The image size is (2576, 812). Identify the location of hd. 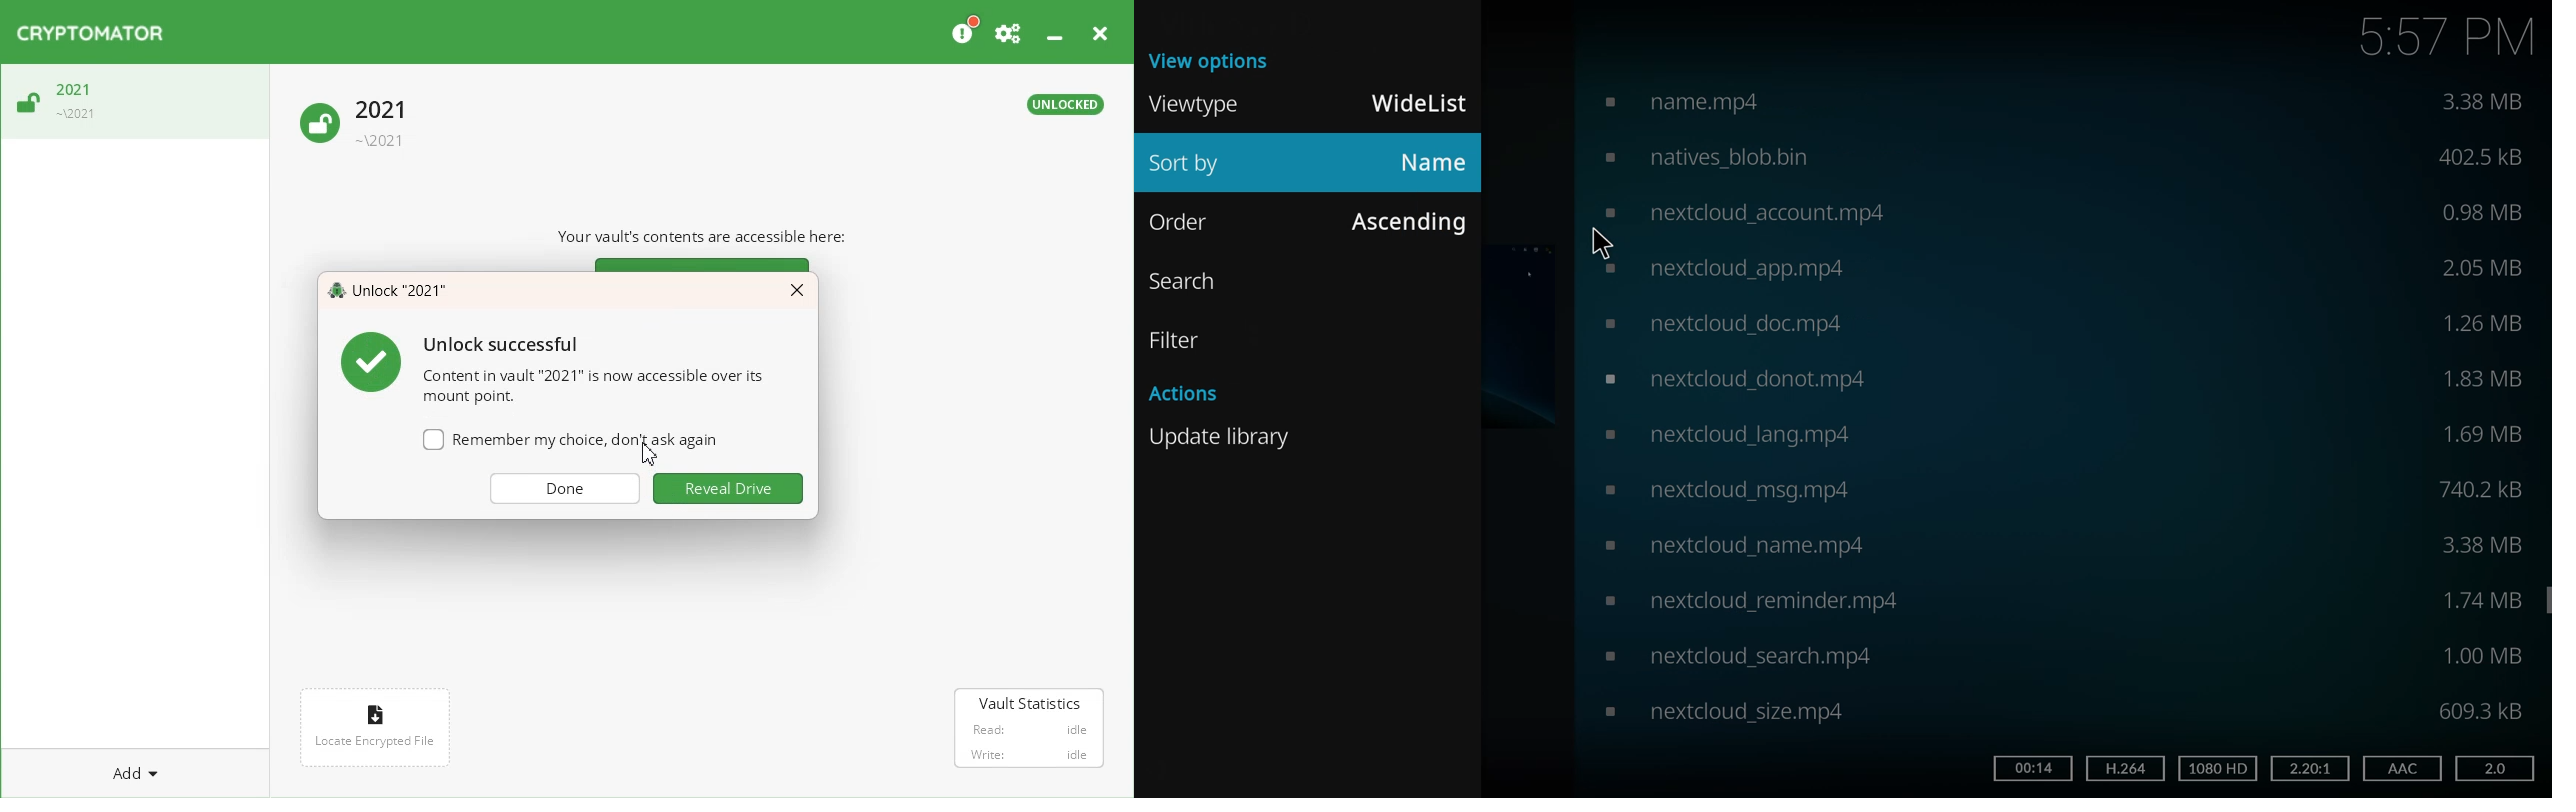
(2220, 768).